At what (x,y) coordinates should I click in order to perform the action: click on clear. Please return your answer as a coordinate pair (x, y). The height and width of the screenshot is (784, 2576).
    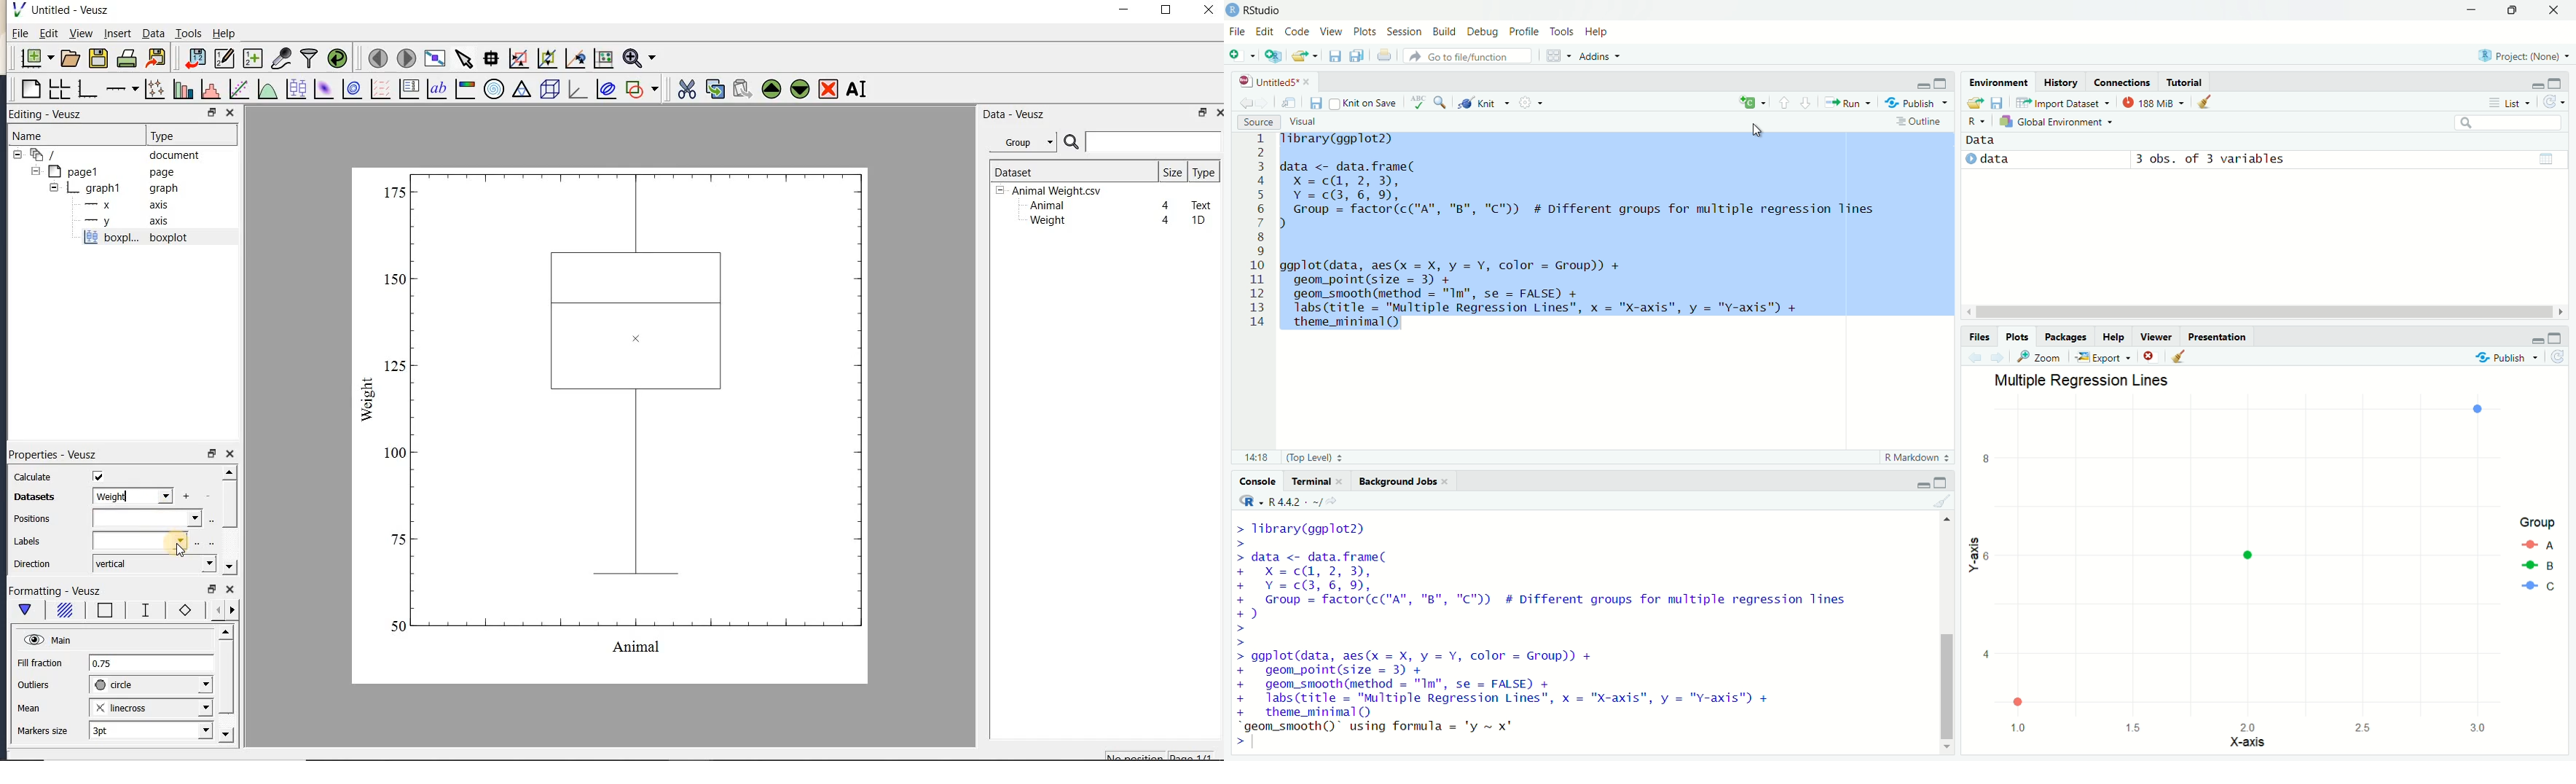
    Looking at the image, I should click on (1938, 502).